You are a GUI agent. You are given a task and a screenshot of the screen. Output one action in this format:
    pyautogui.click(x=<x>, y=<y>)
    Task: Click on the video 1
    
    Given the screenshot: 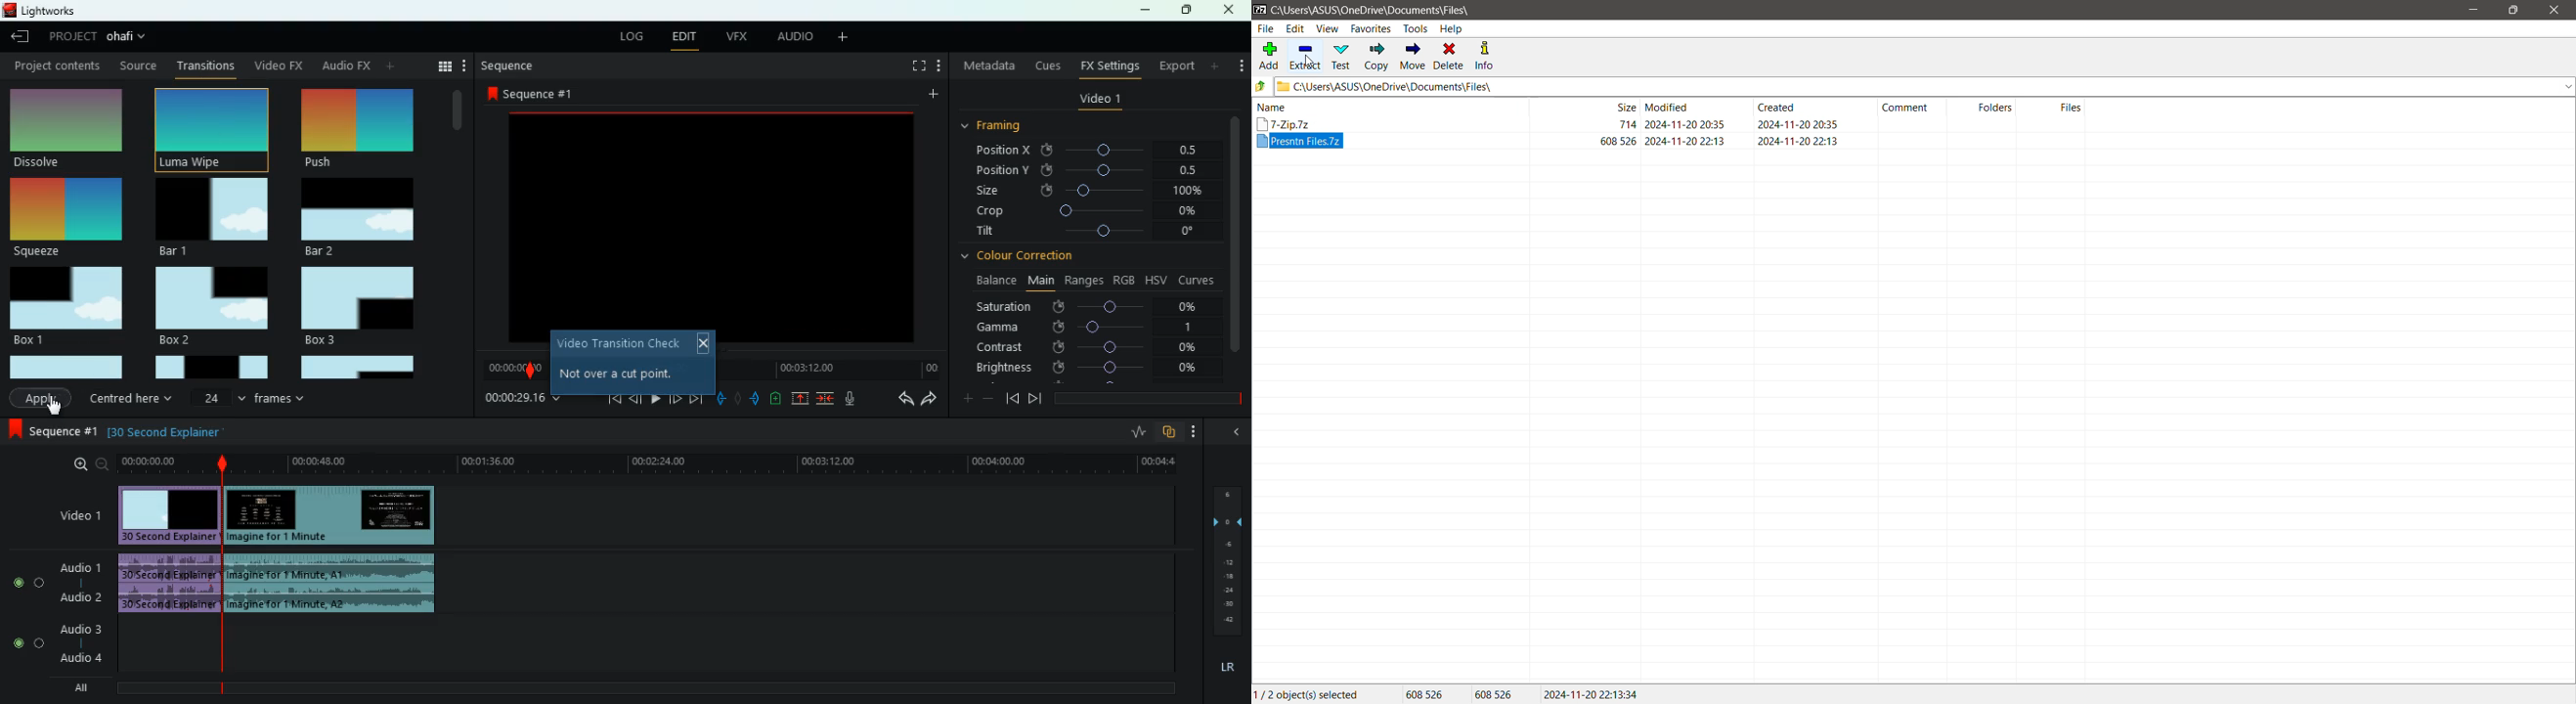 What is the action you would take?
    pyautogui.click(x=1100, y=102)
    